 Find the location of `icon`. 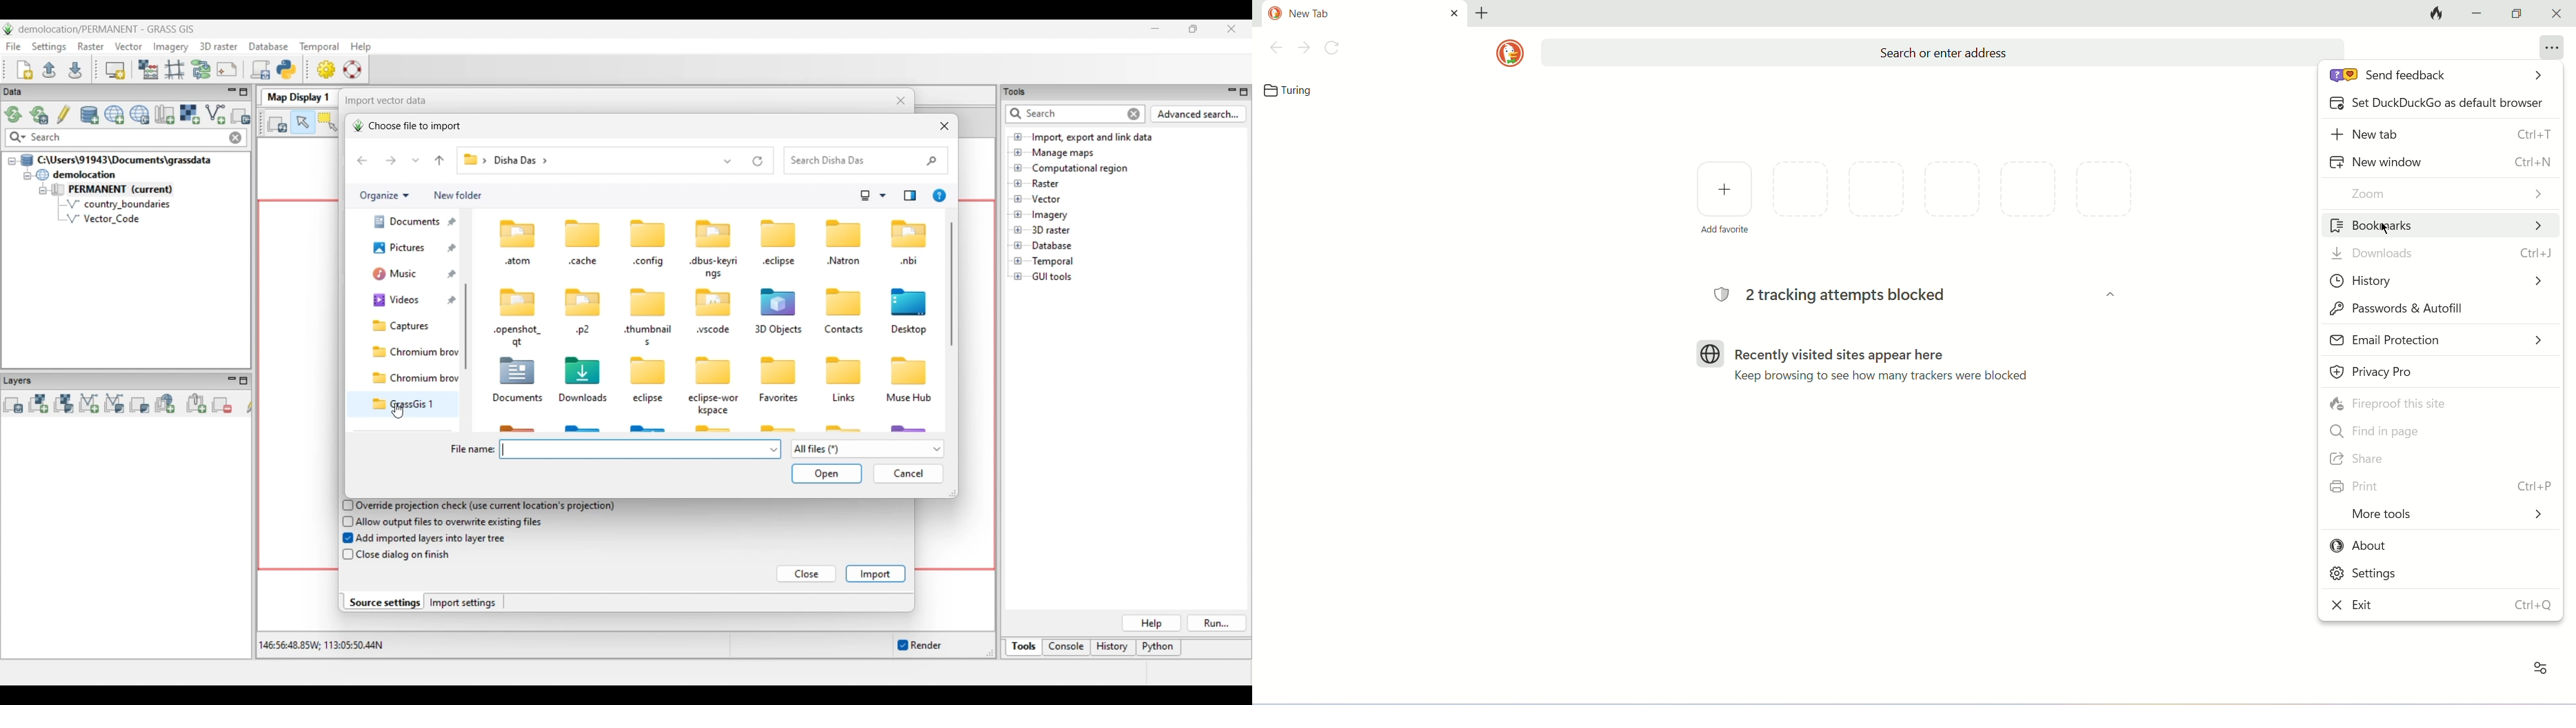

icon is located at coordinates (777, 369).